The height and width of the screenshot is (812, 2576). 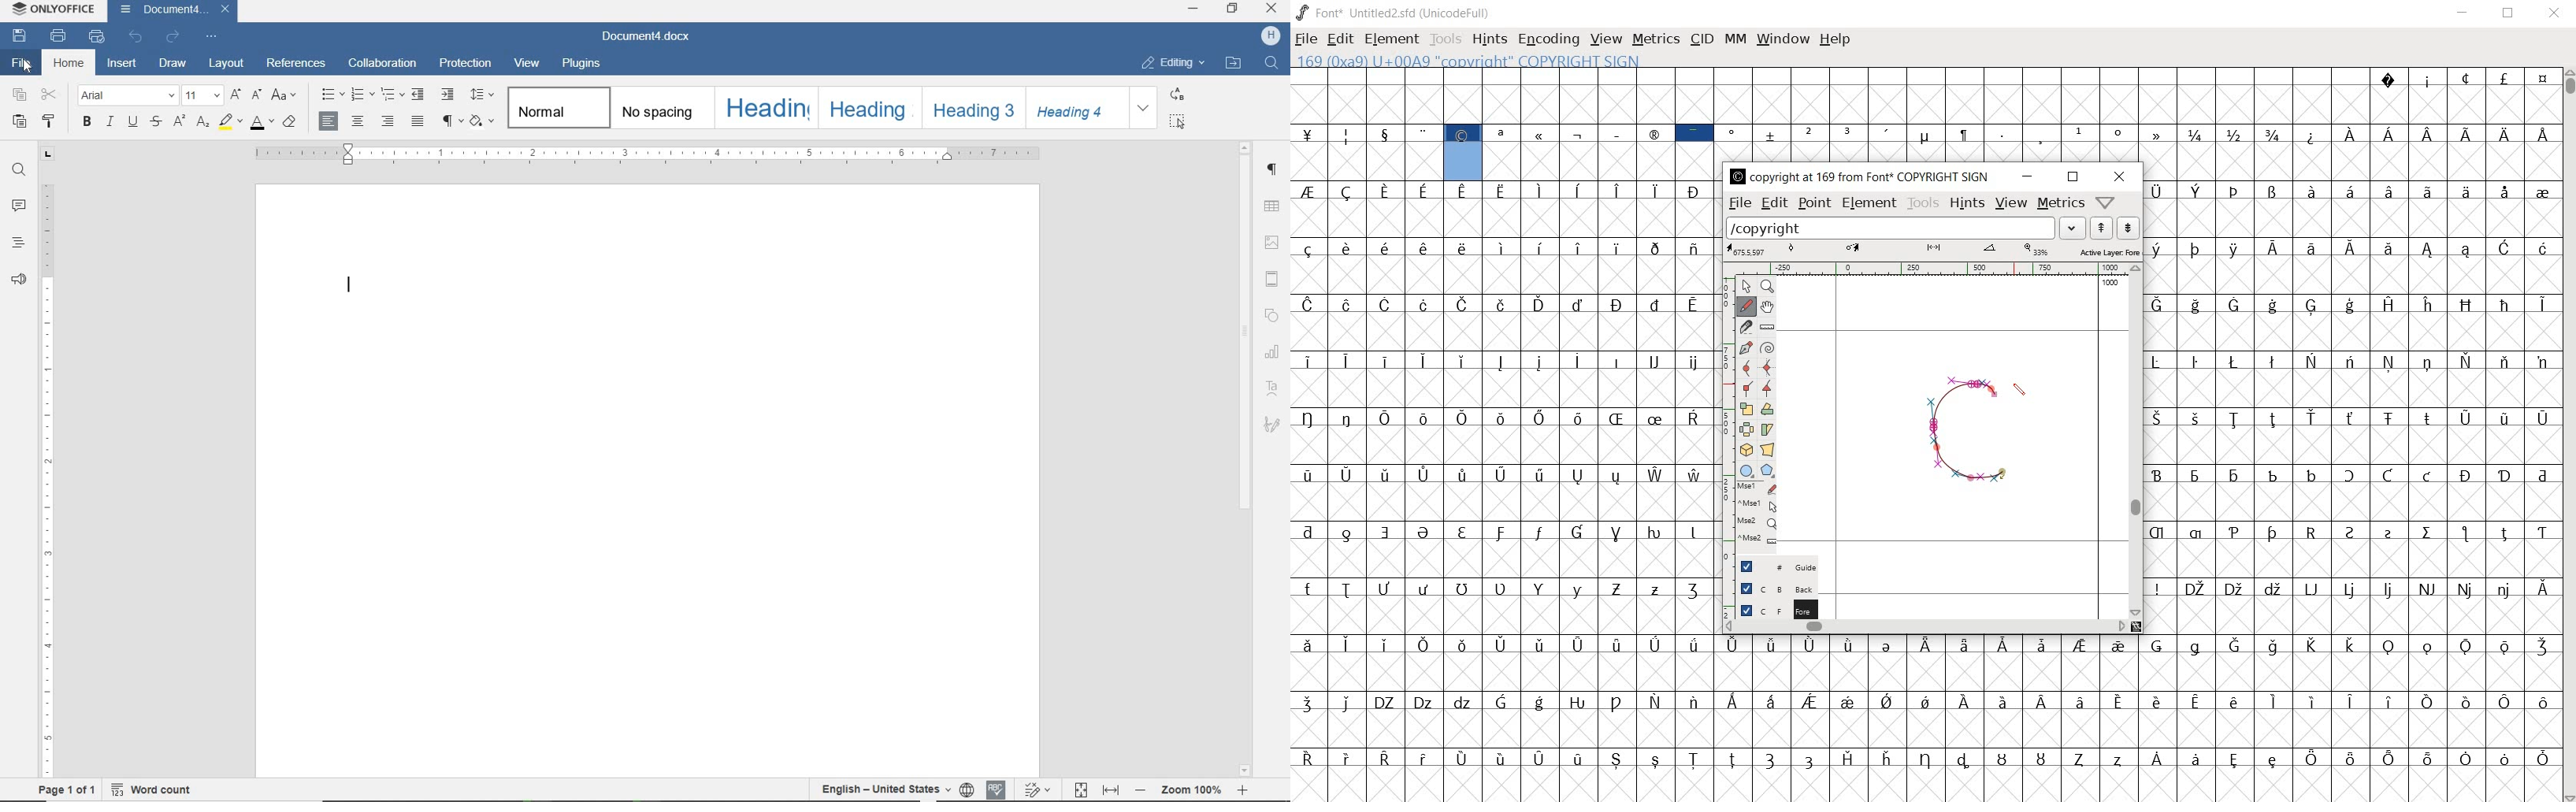 I want to click on Heading 1, so click(x=766, y=107).